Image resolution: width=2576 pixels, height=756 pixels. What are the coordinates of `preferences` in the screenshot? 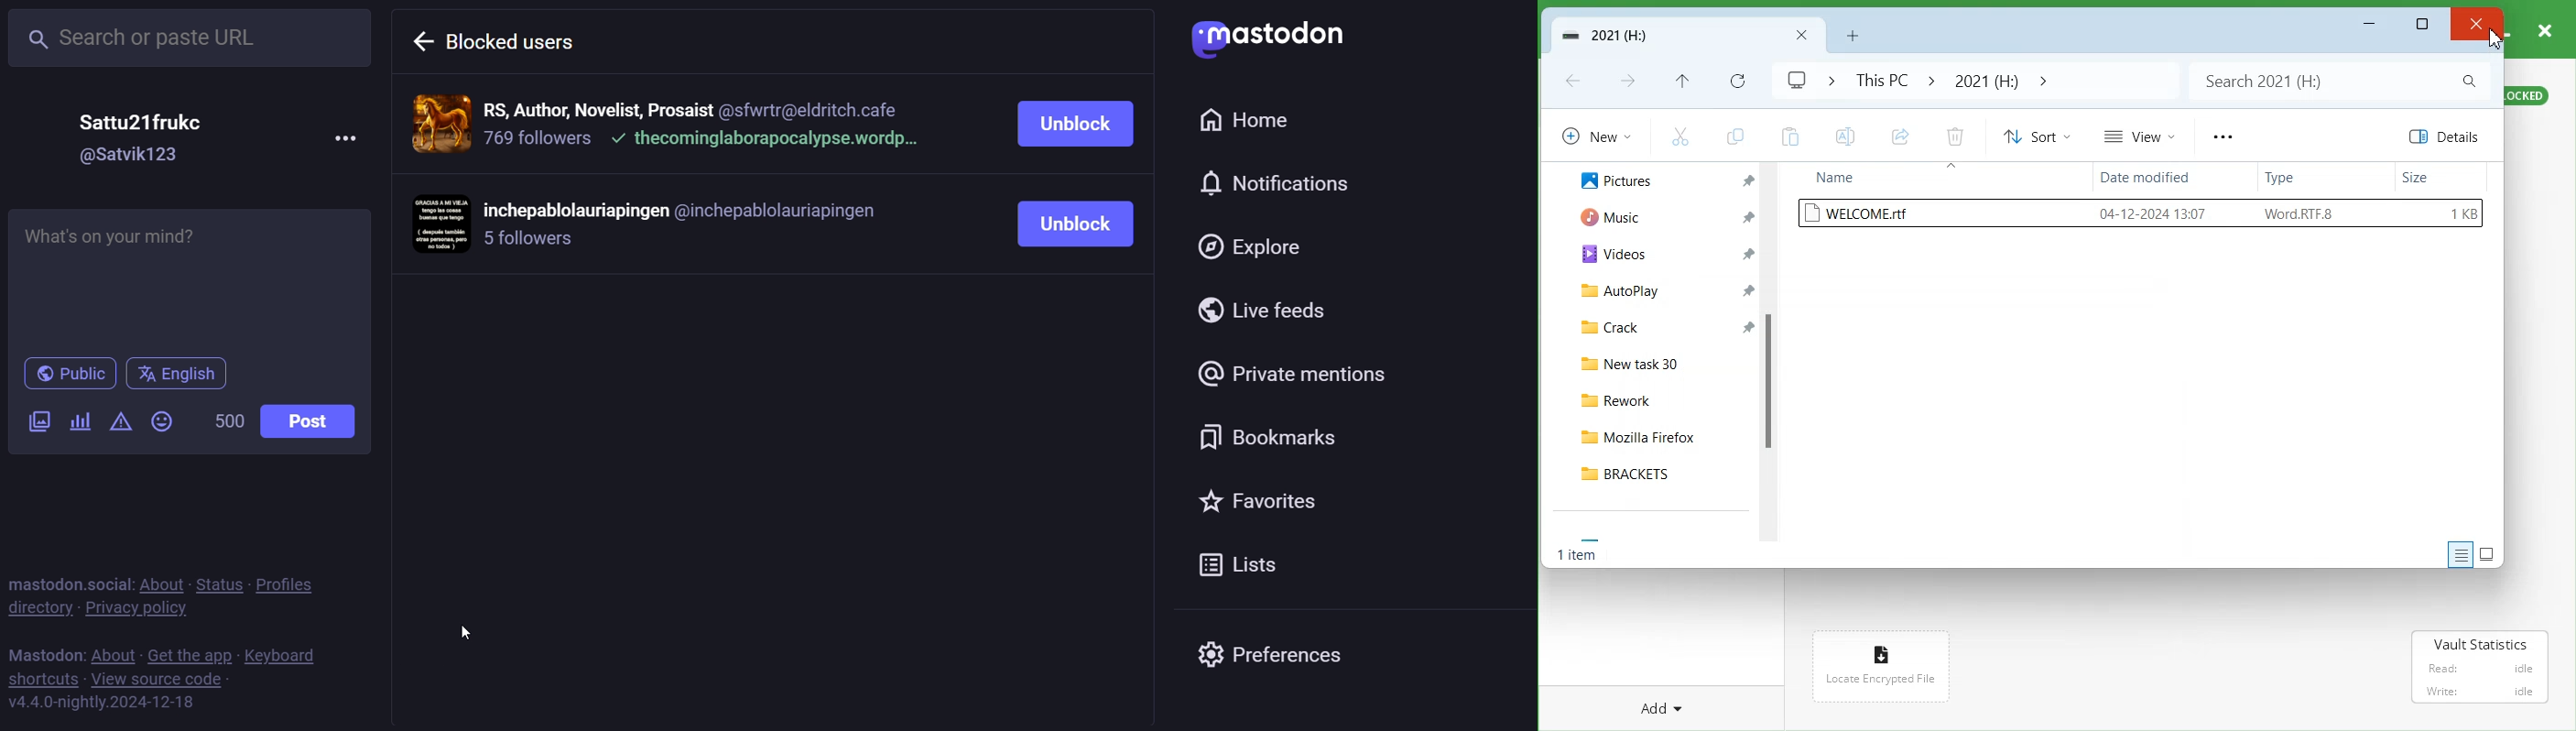 It's located at (1275, 657).